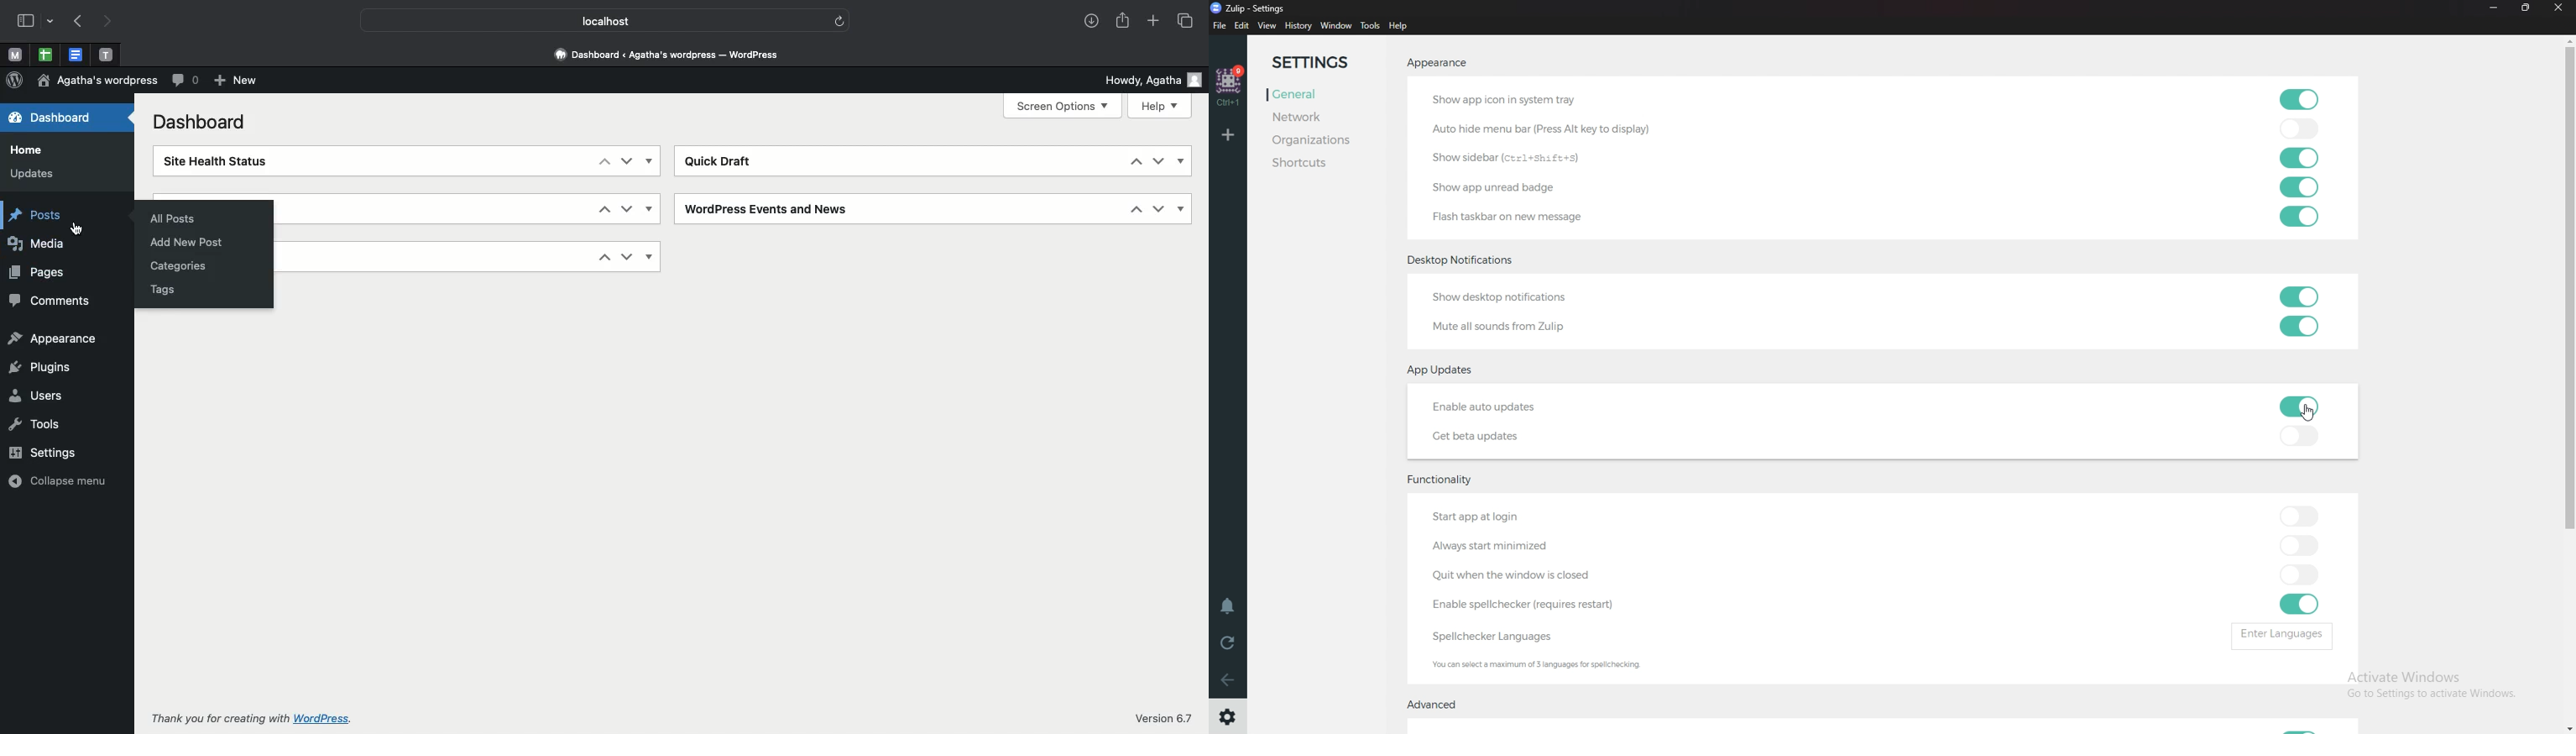 The image size is (2576, 756). Describe the element at coordinates (1446, 370) in the screenshot. I see `App updates` at that location.